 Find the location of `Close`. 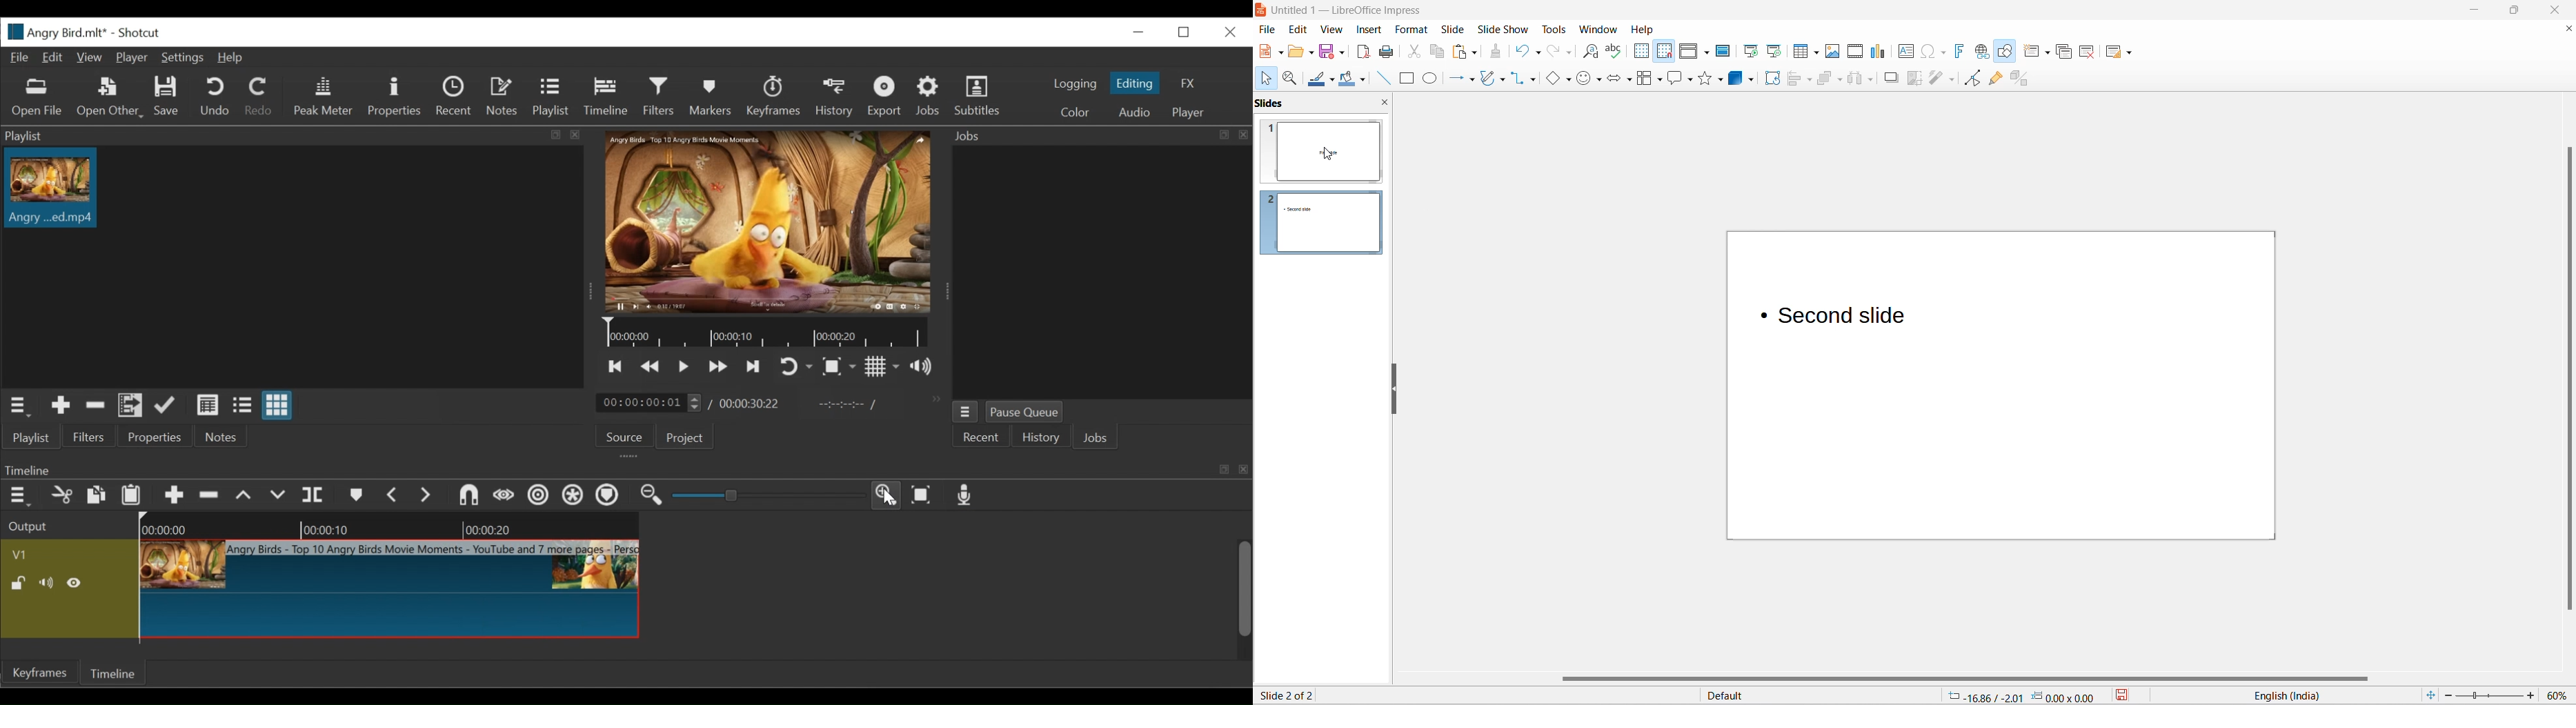

Close is located at coordinates (1229, 33).